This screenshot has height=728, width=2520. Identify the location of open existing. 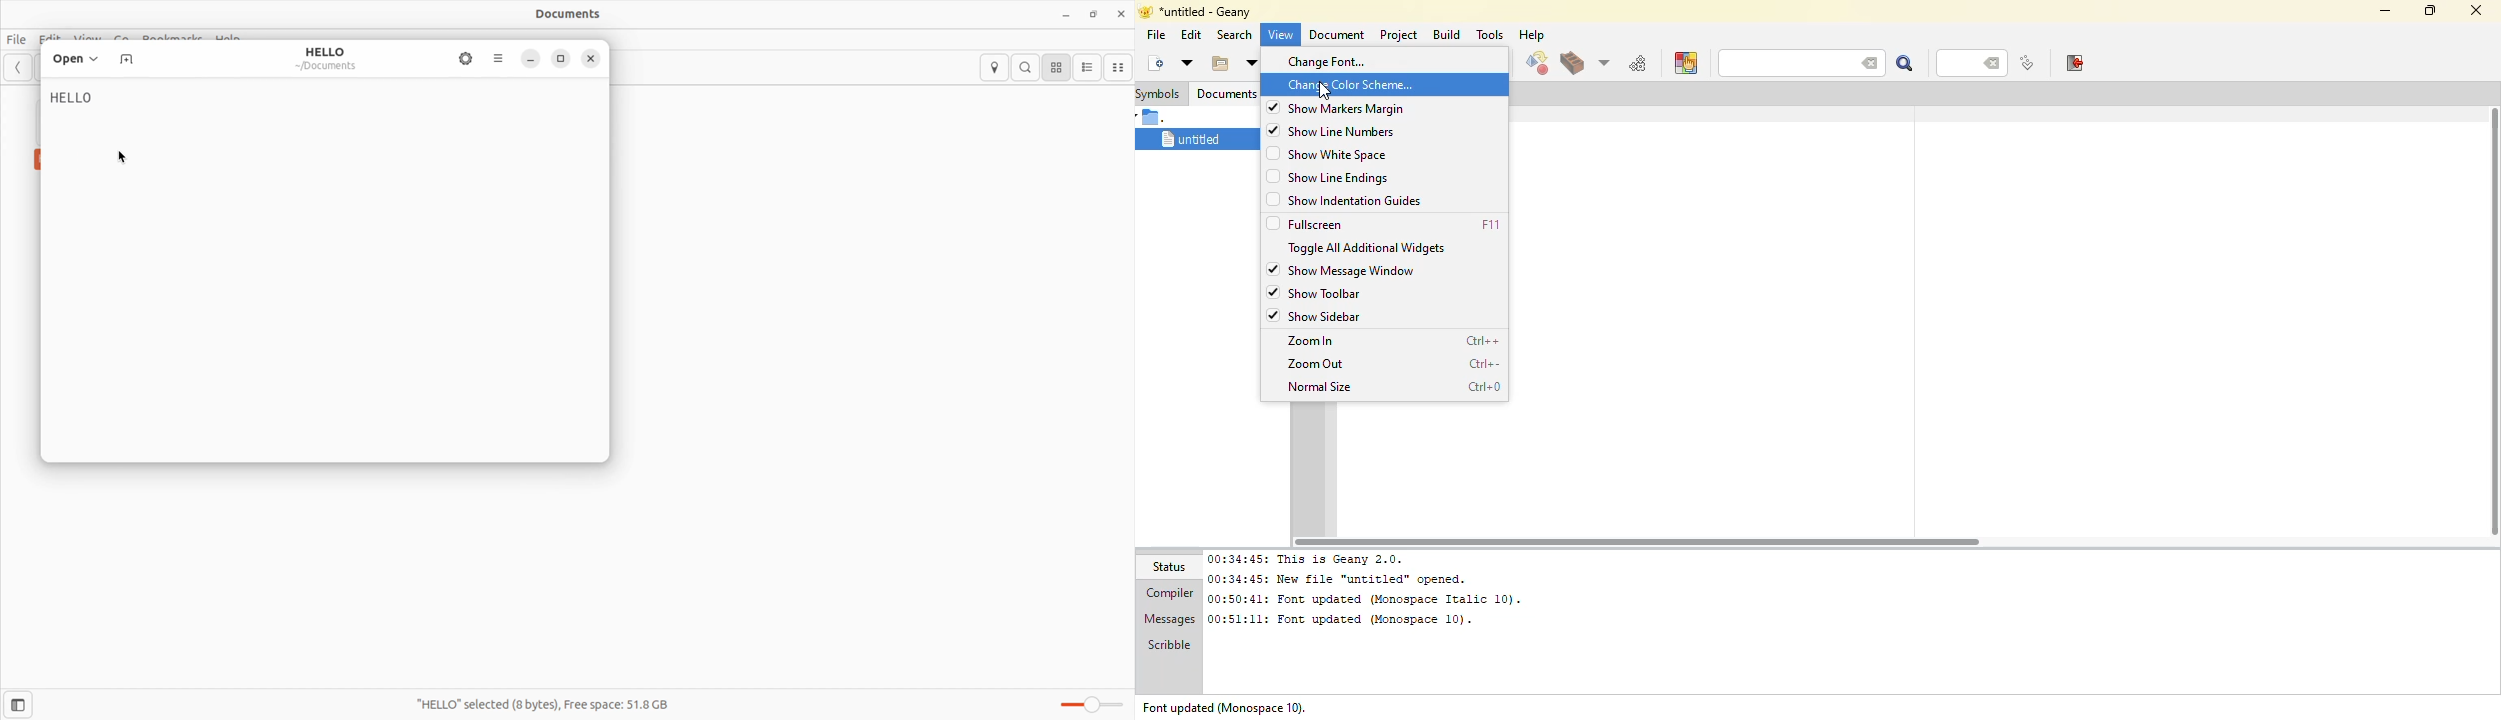
(1218, 63).